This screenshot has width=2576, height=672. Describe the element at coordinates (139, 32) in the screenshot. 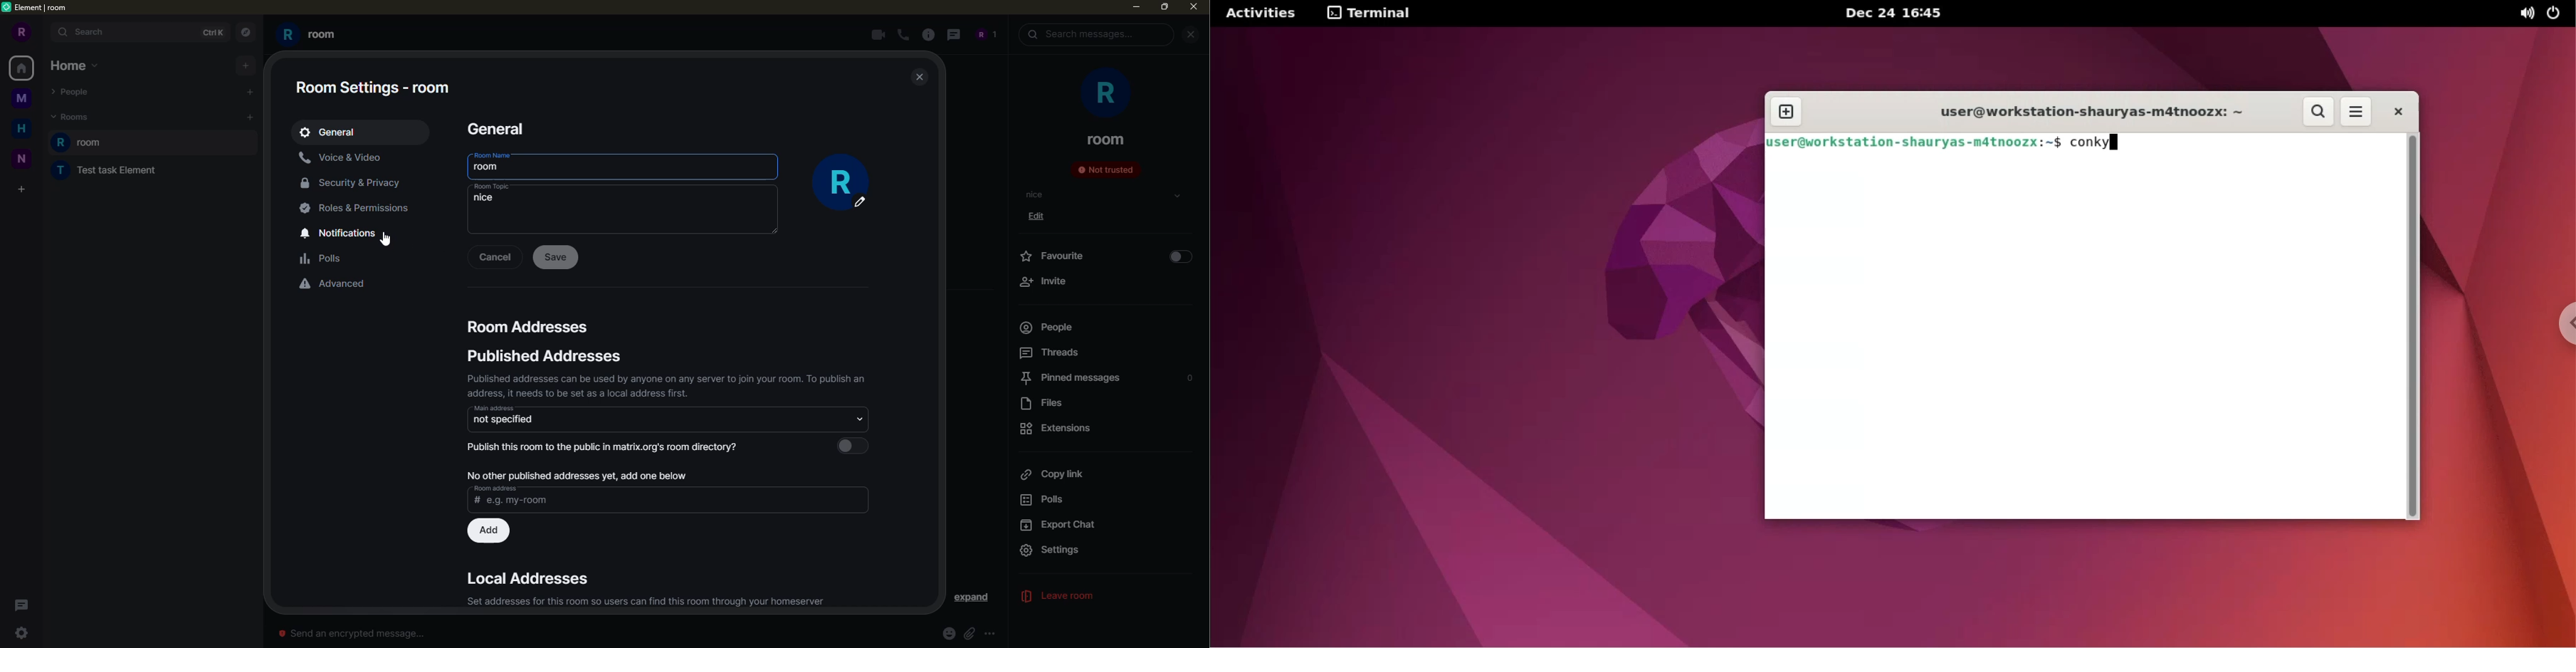

I see `search bar` at that location.